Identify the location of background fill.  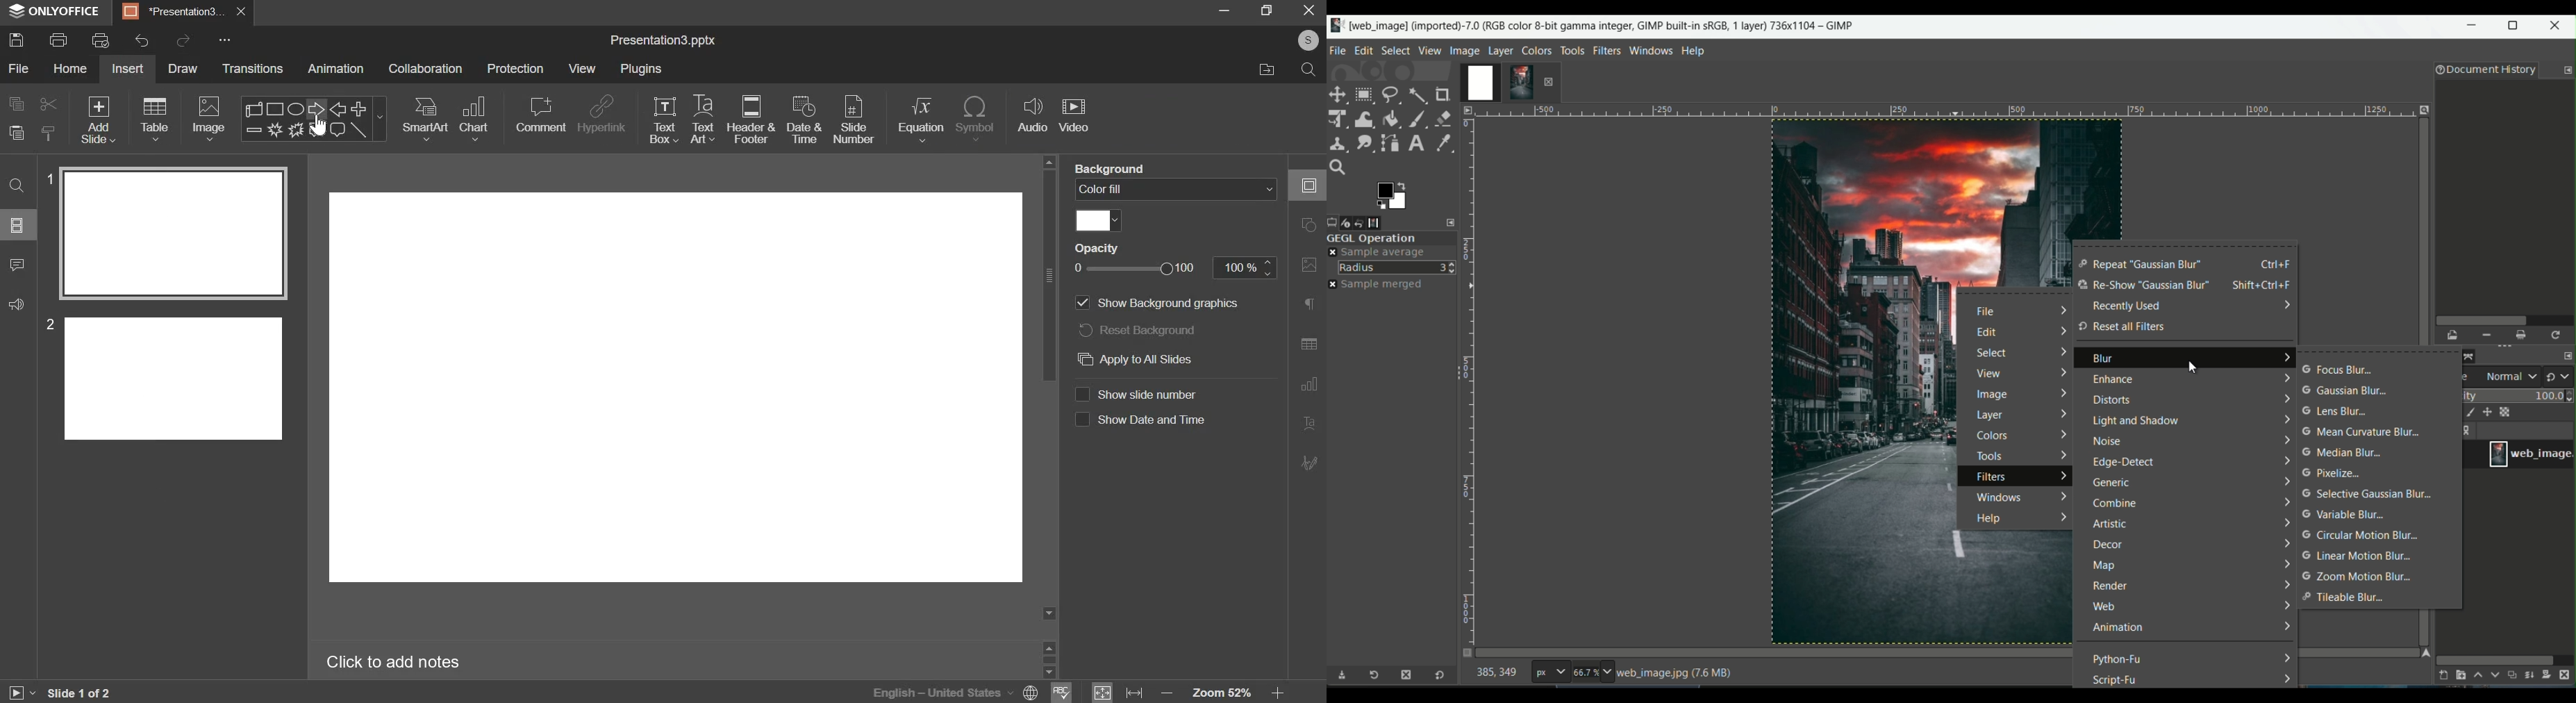
(1176, 188).